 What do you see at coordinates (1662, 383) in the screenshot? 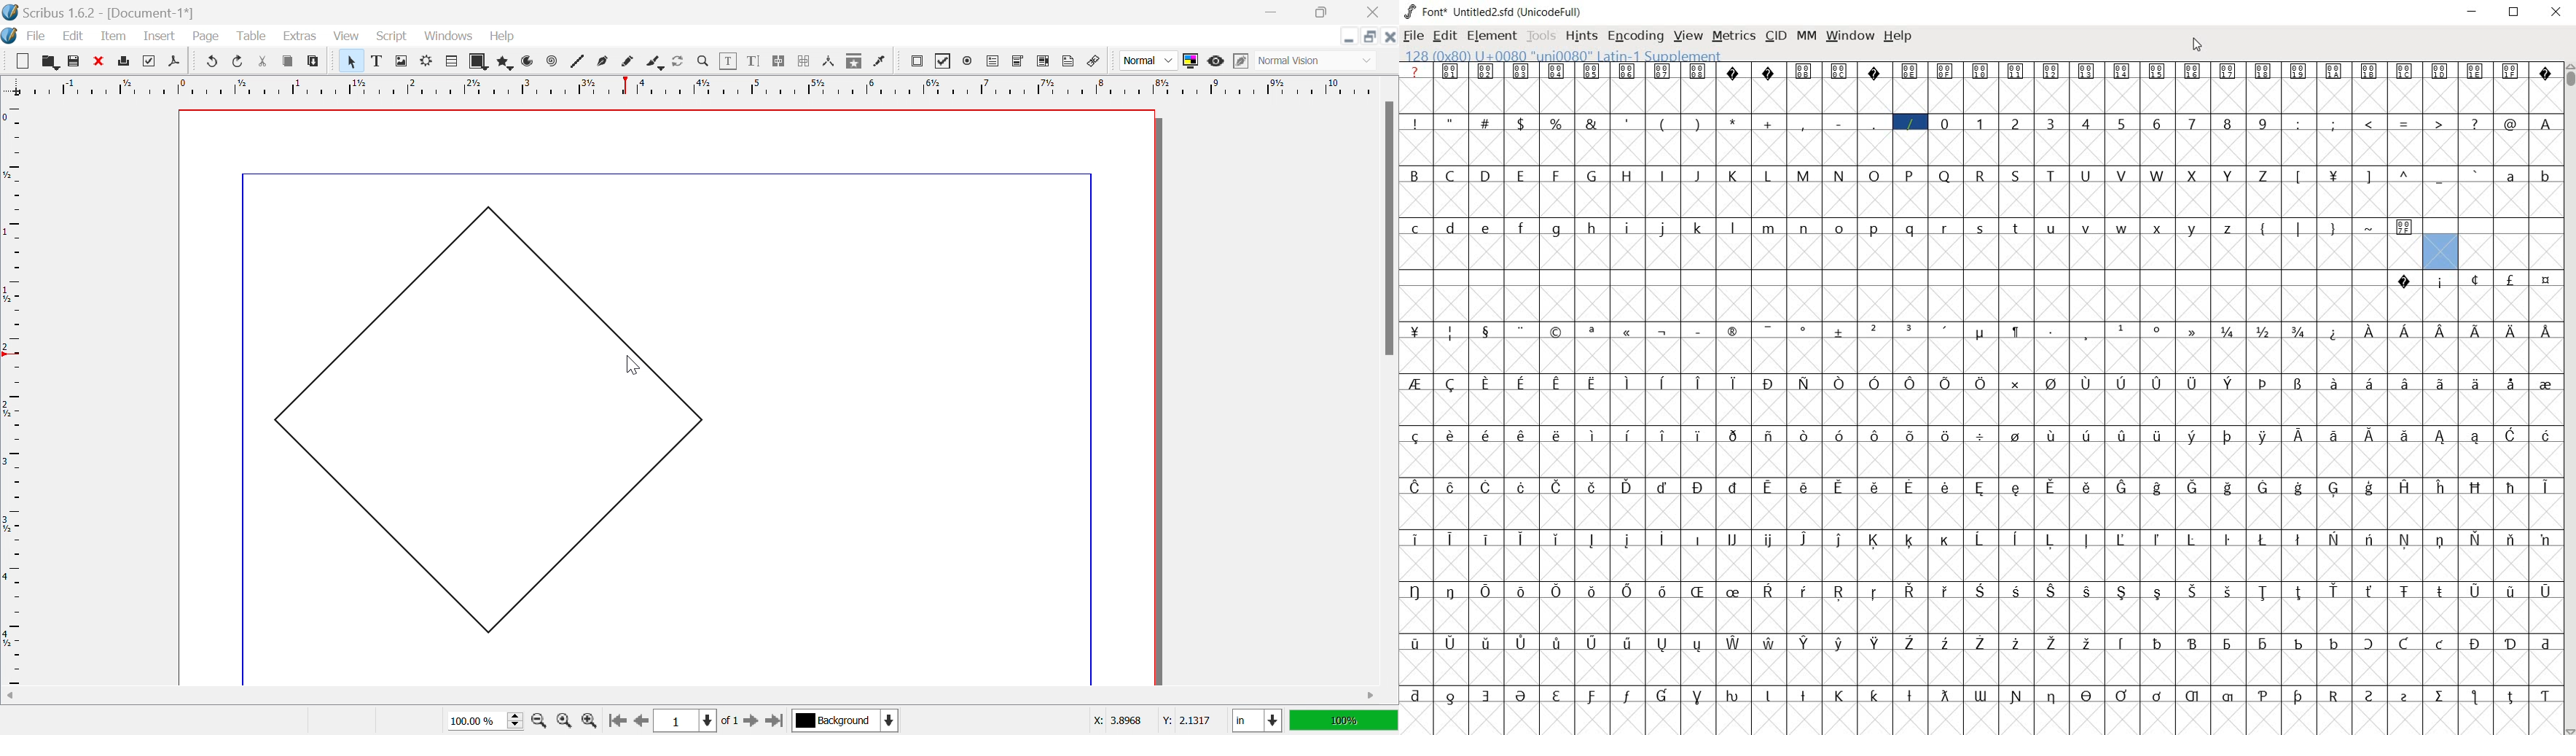
I see `glyph` at bounding box center [1662, 383].